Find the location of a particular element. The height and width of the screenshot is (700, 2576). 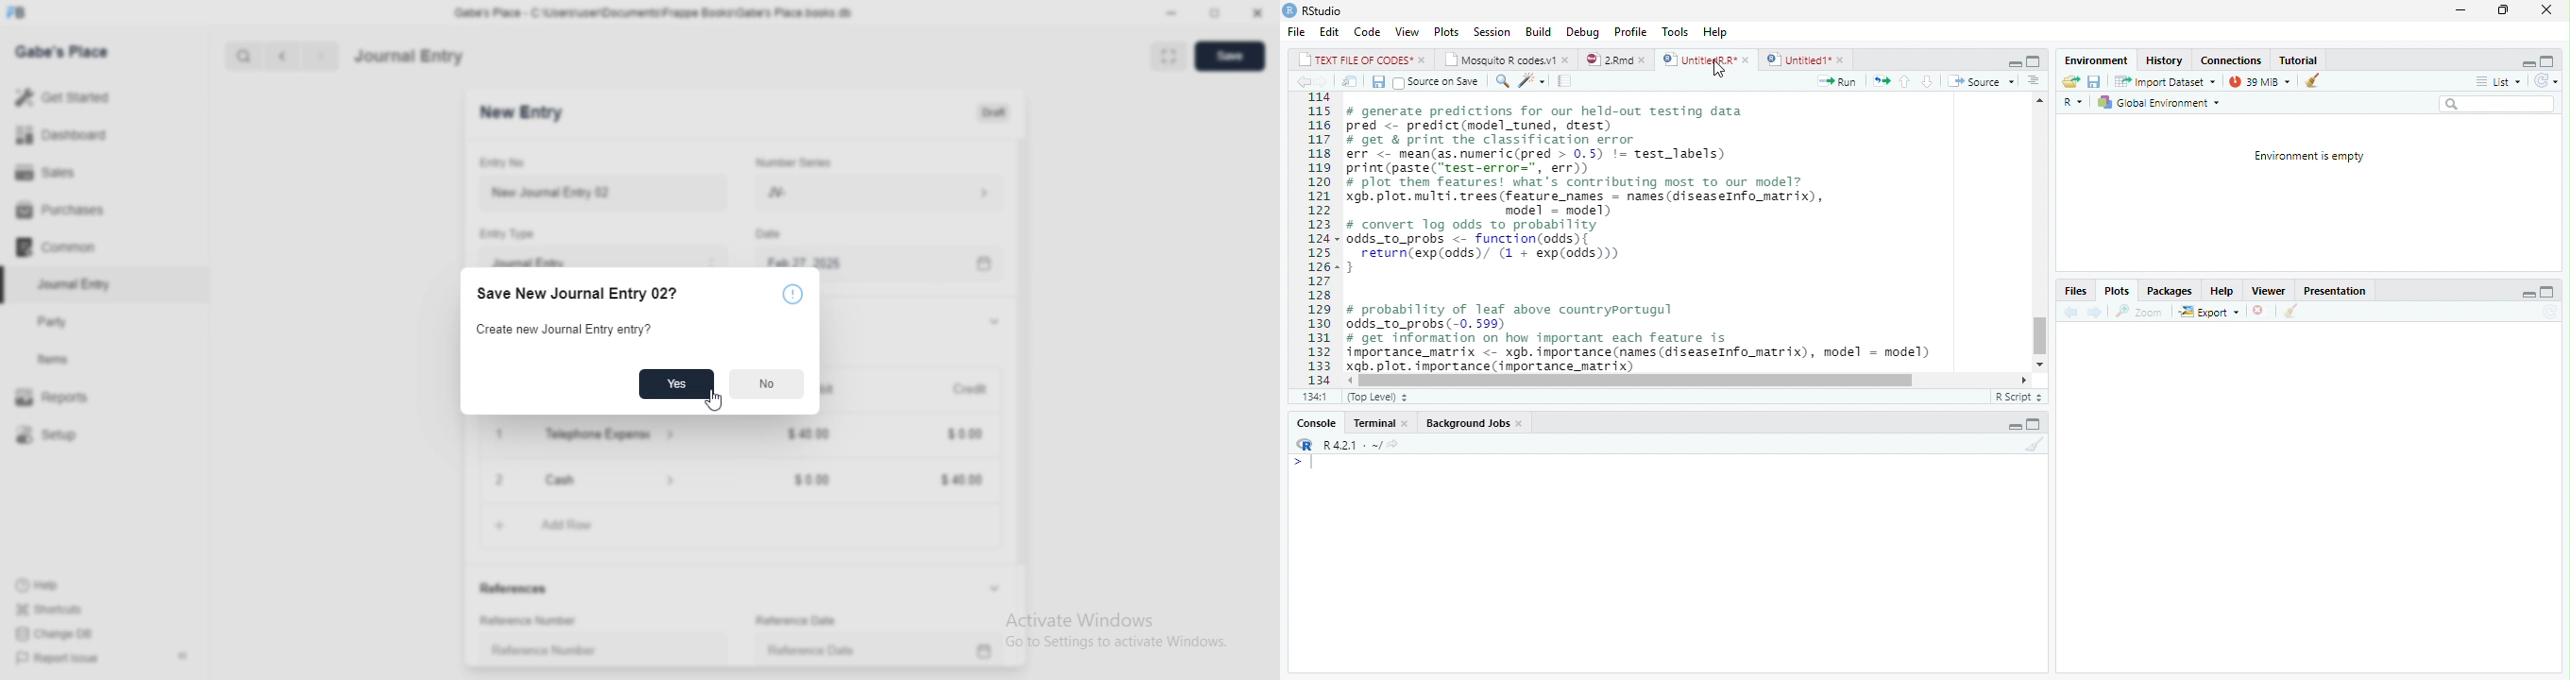

Zoom is located at coordinates (2140, 310).